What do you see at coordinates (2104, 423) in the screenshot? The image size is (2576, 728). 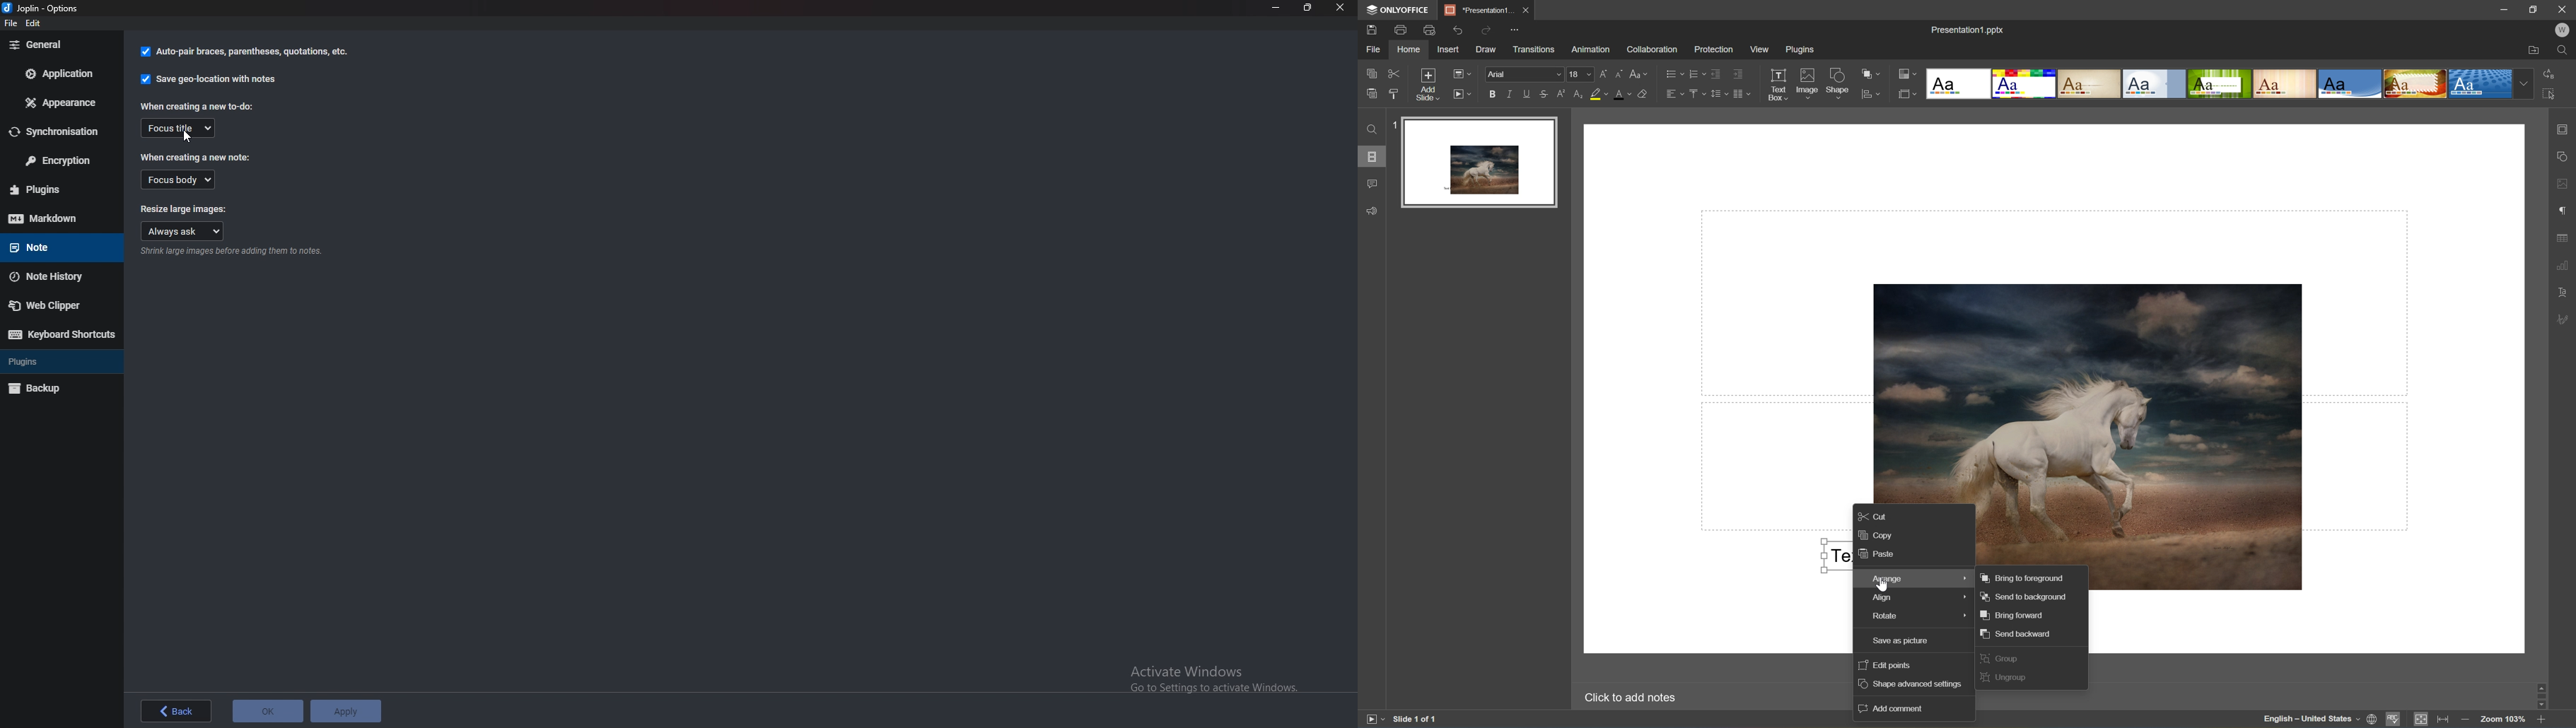 I see `Image` at bounding box center [2104, 423].